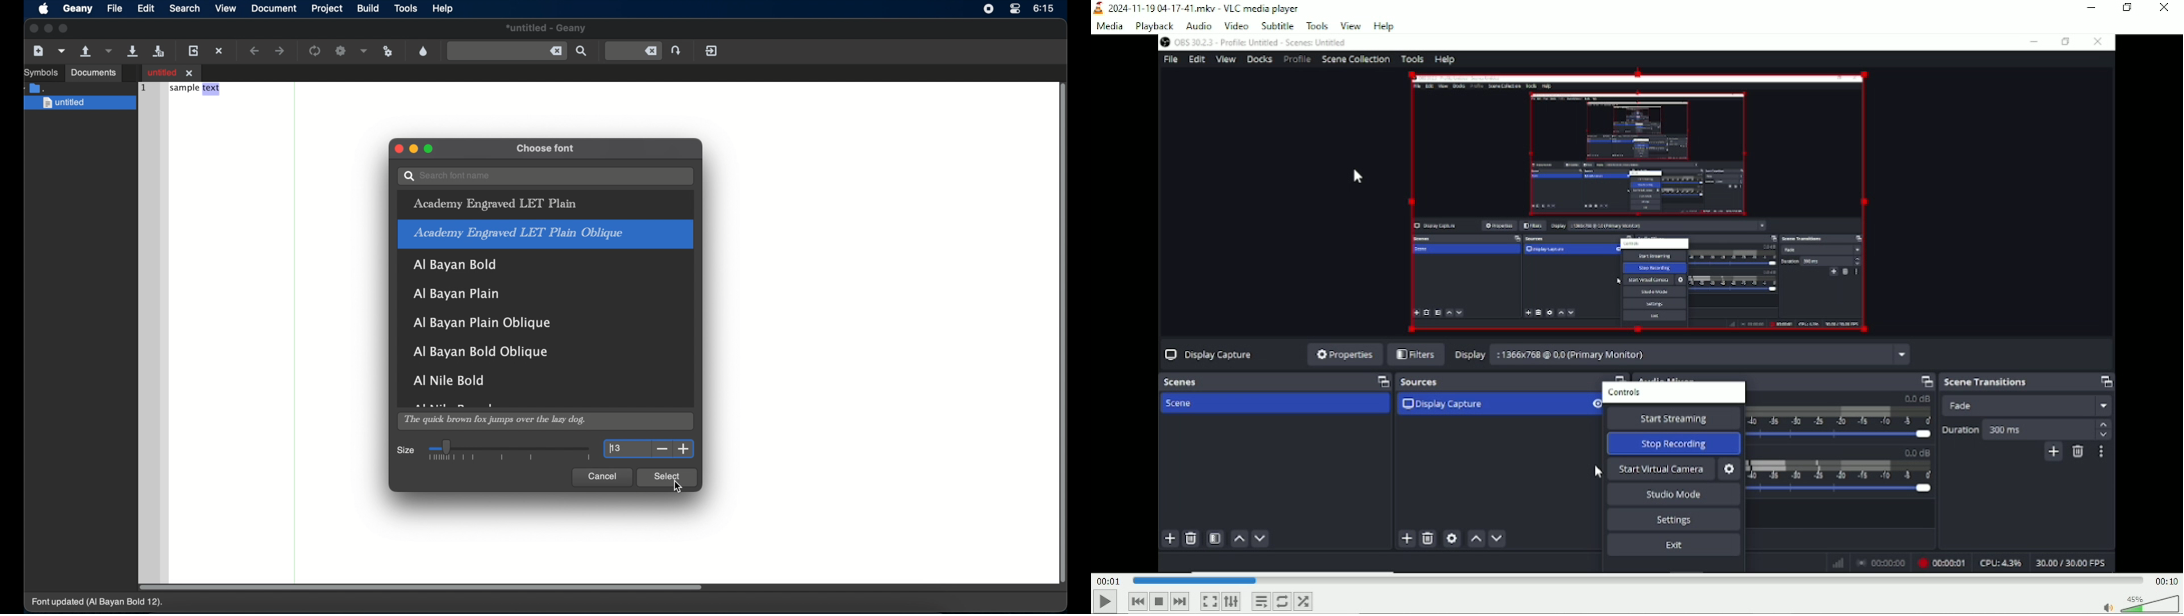 The width and height of the screenshot is (2184, 616). I want to click on the quick brown fox jumps over the lazy dog, so click(496, 421).